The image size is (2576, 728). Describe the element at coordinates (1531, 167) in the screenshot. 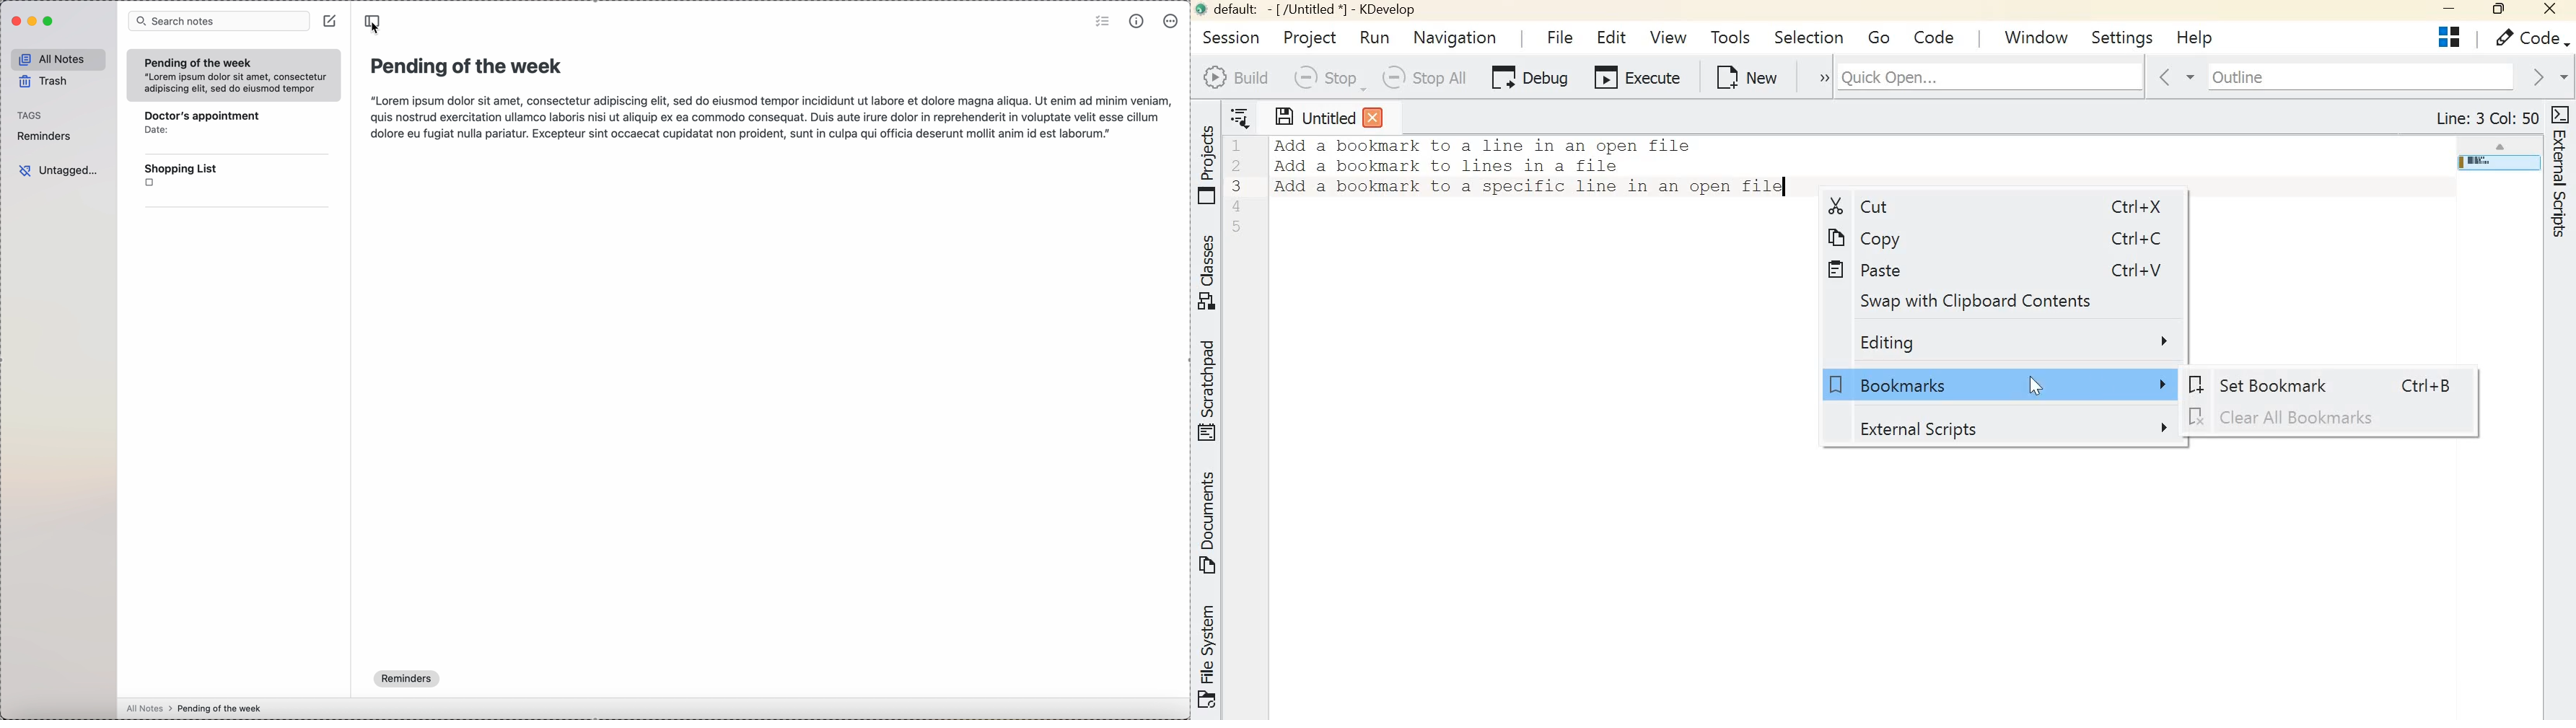

I see `Text` at that location.